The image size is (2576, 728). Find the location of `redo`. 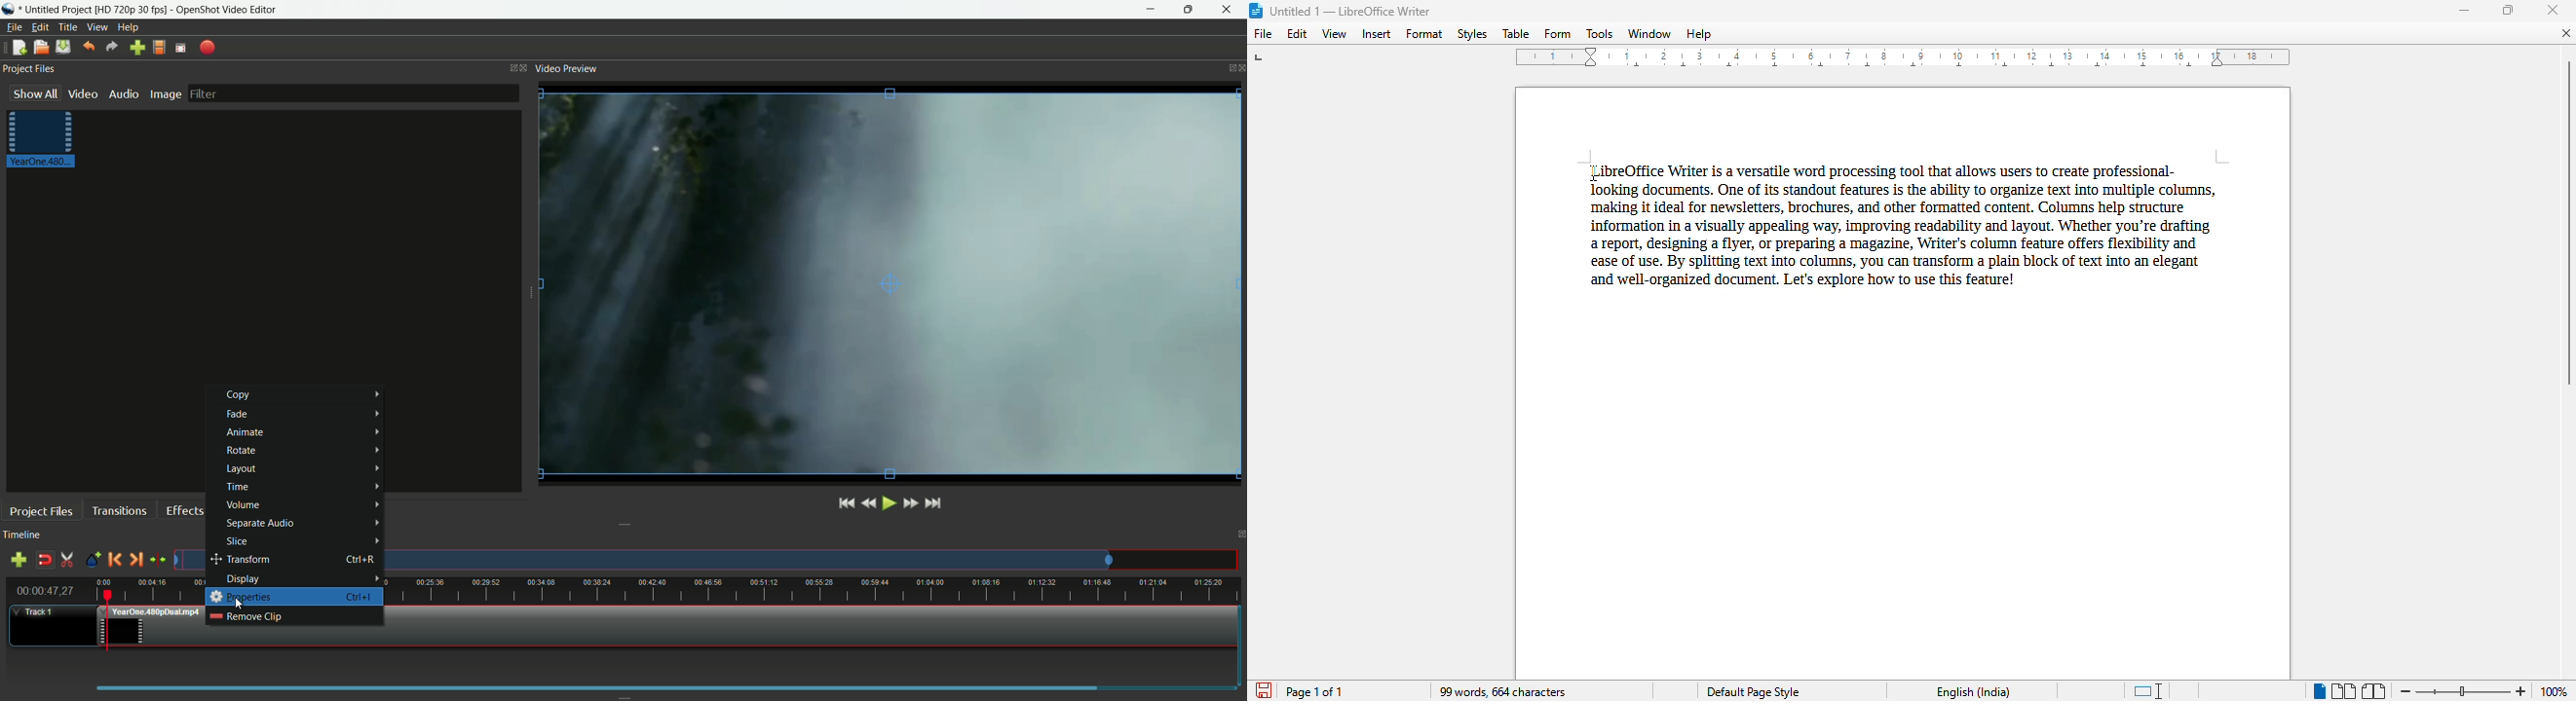

redo is located at coordinates (112, 47).